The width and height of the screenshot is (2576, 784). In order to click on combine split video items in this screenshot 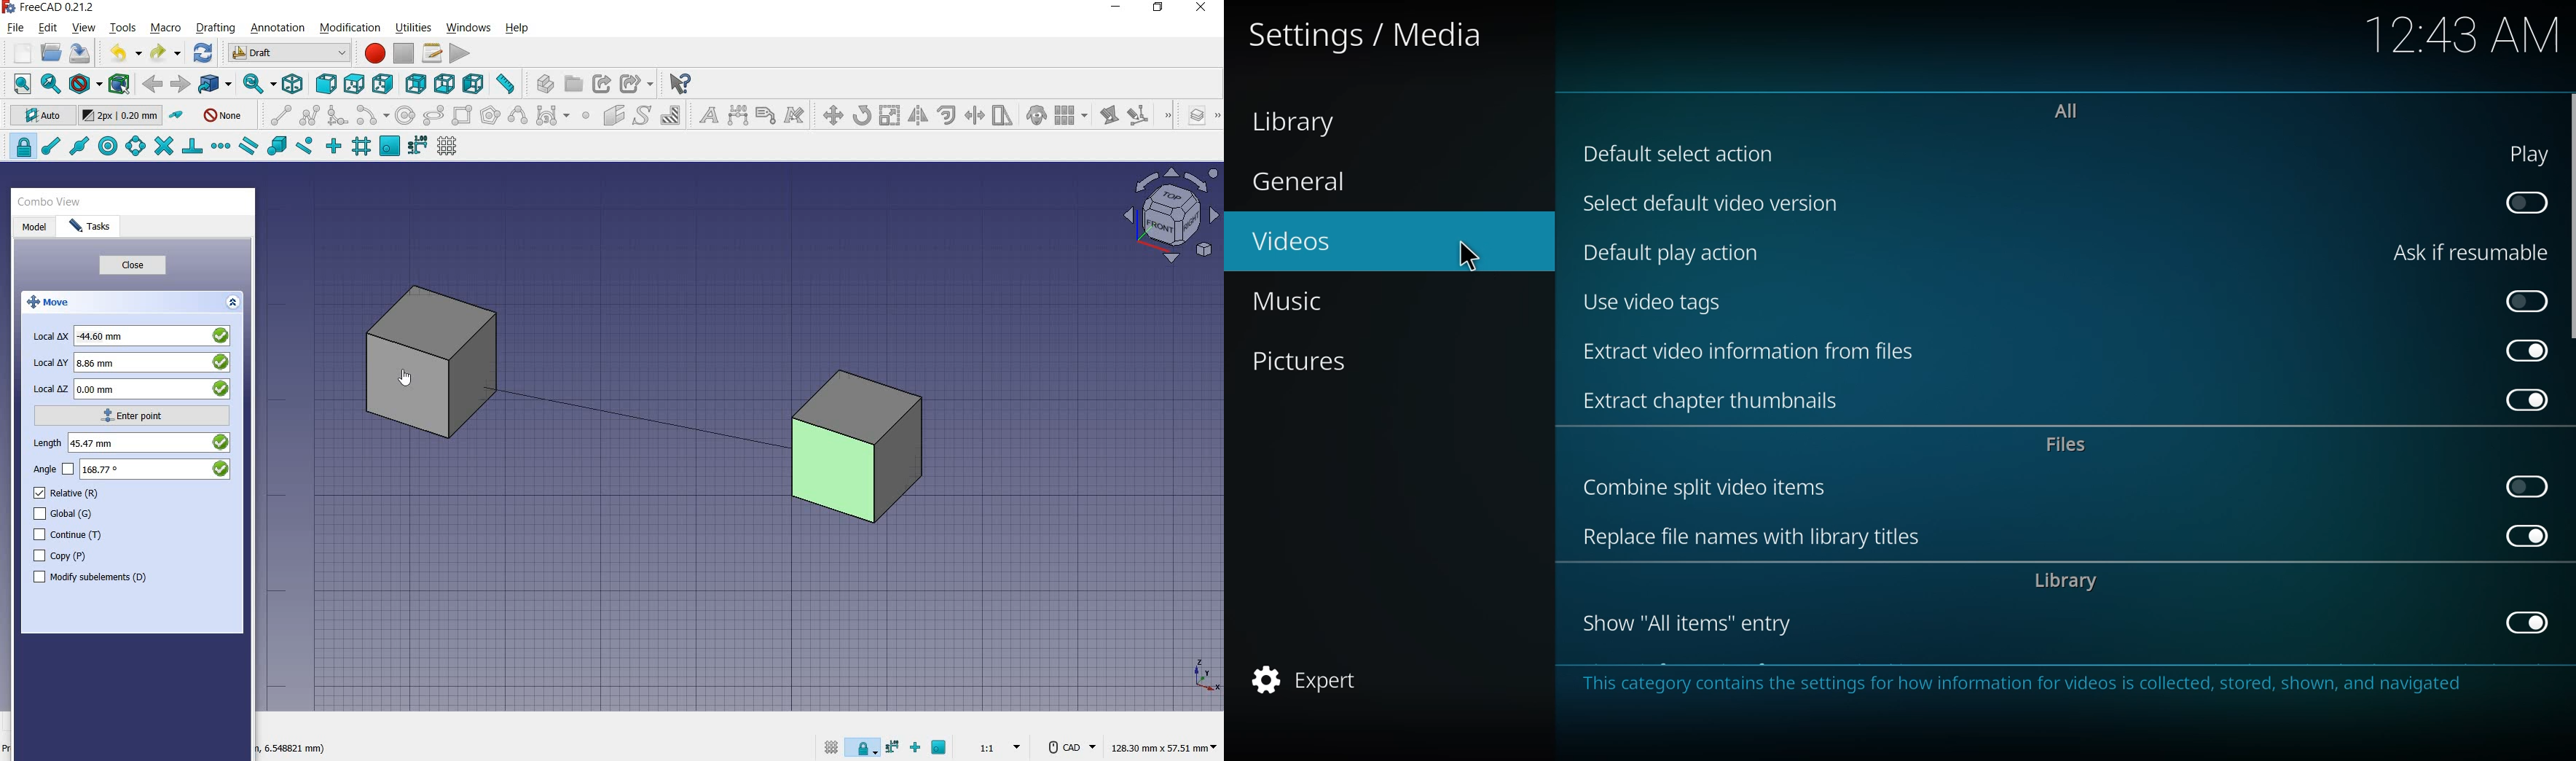, I will do `click(1711, 490)`.